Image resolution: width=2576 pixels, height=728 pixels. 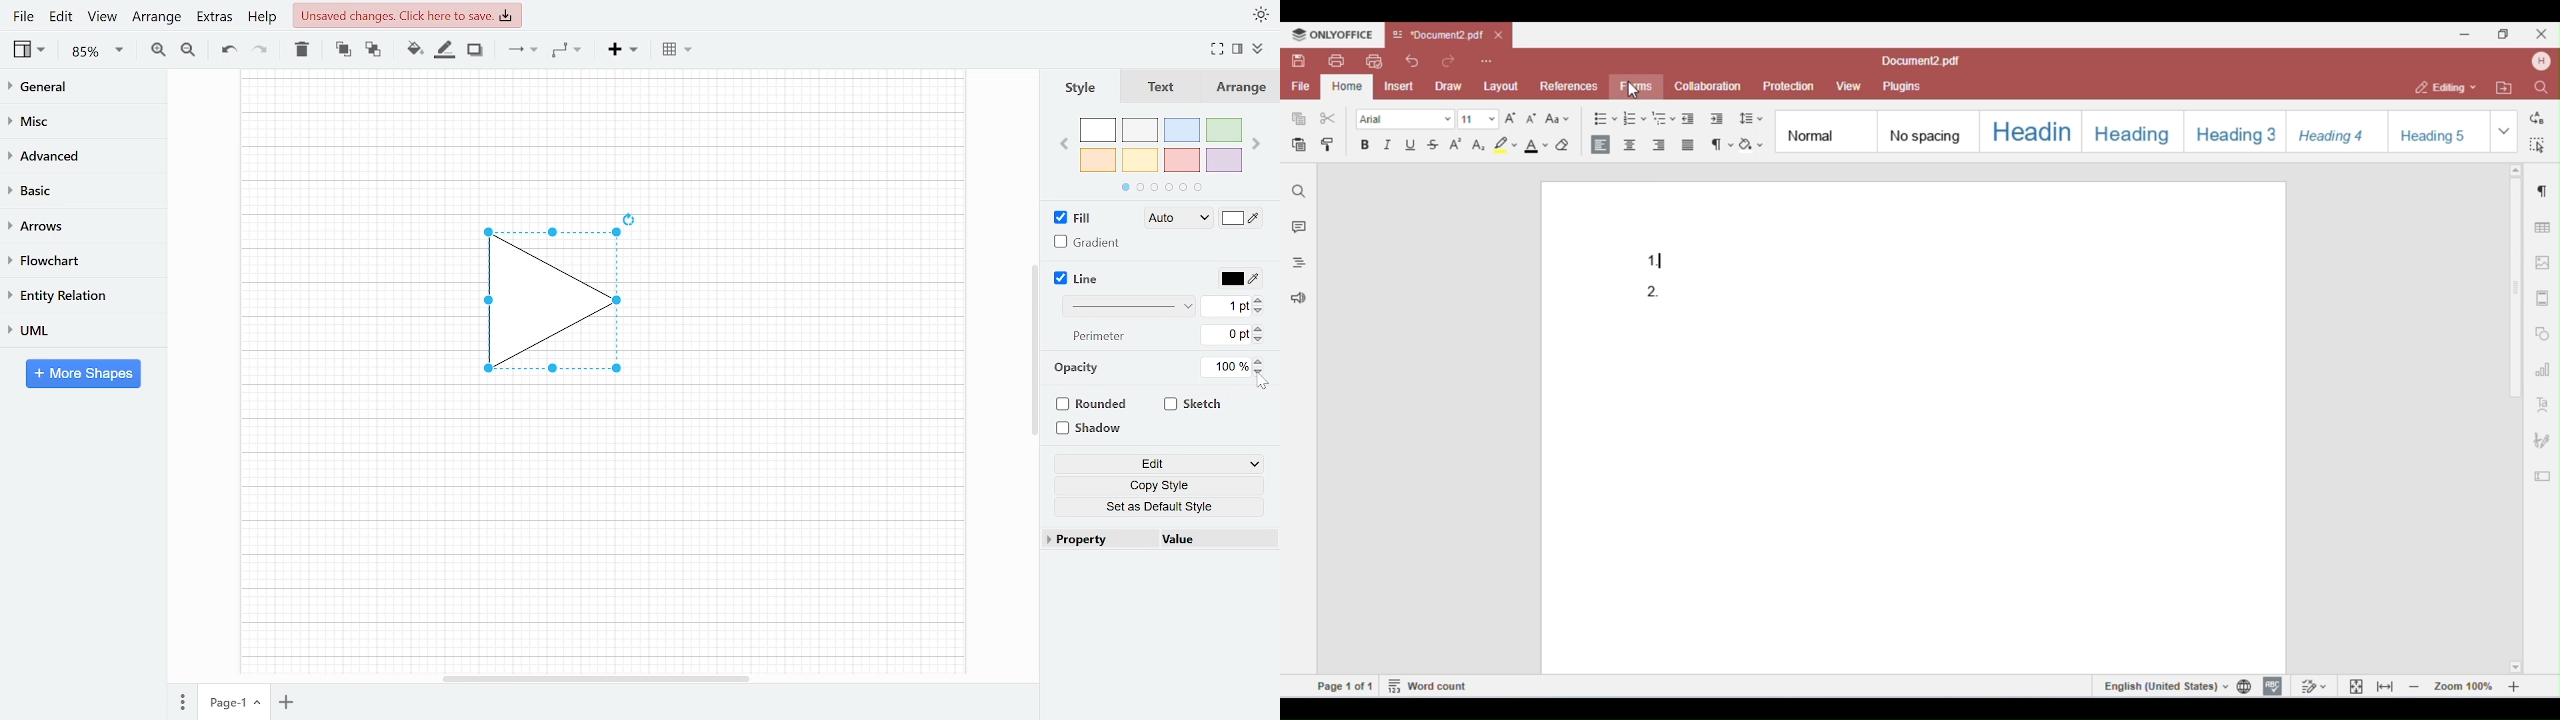 What do you see at coordinates (223, 703) in the screenshot?
I see `Current page` at bounding box center [223, 703].